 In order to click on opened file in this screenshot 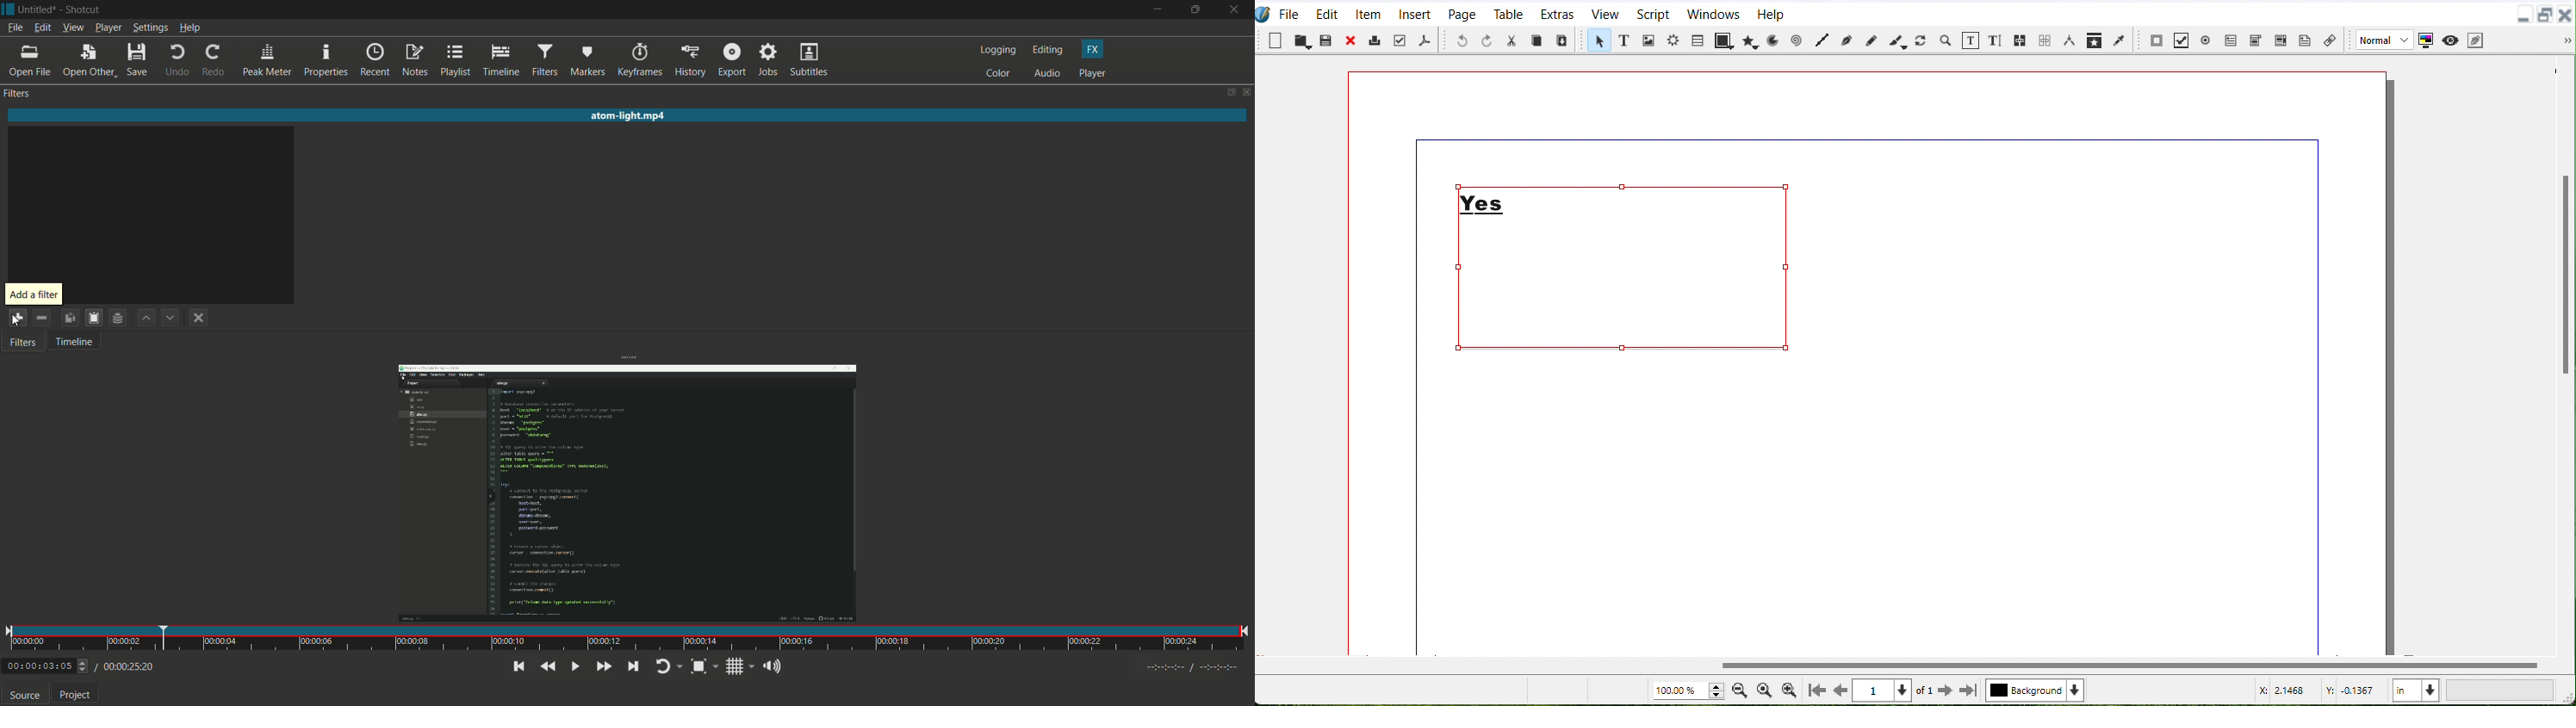, I will do `click(626, 487)`.